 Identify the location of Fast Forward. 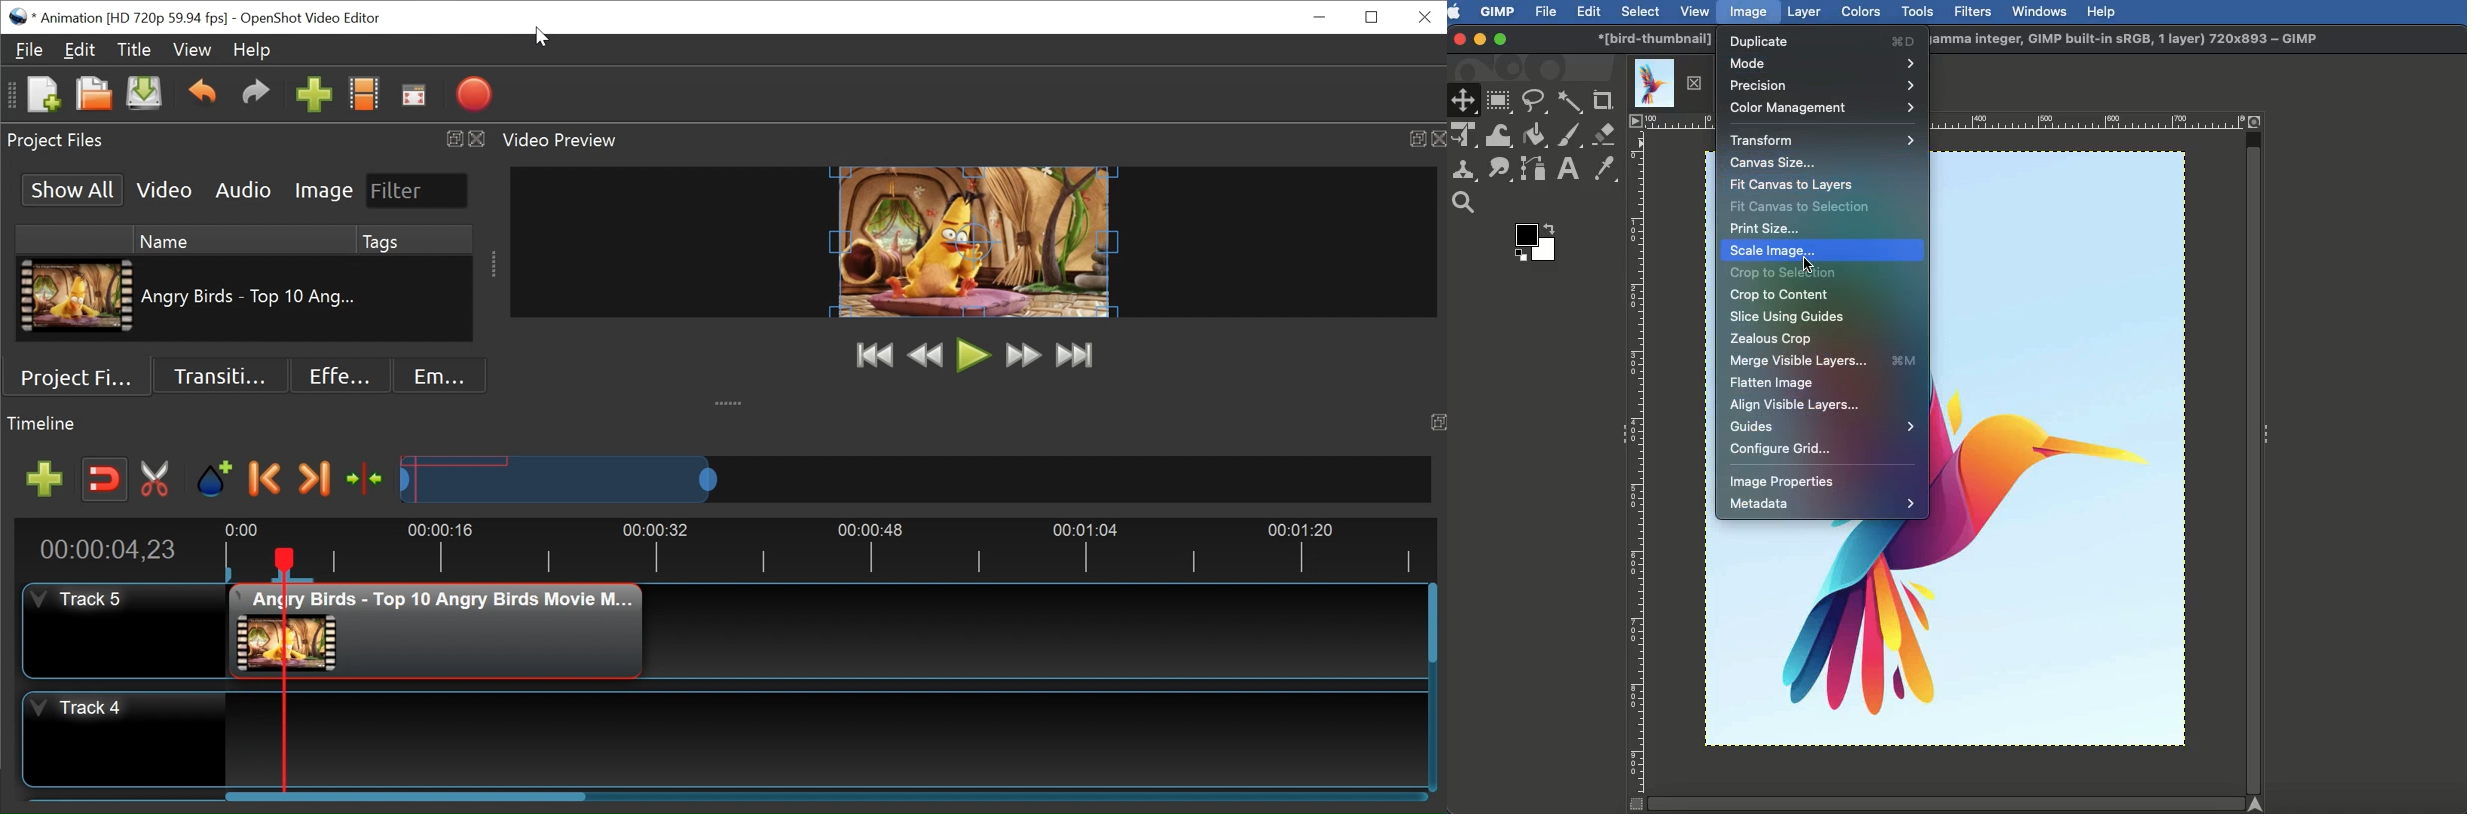
(1024, 357).